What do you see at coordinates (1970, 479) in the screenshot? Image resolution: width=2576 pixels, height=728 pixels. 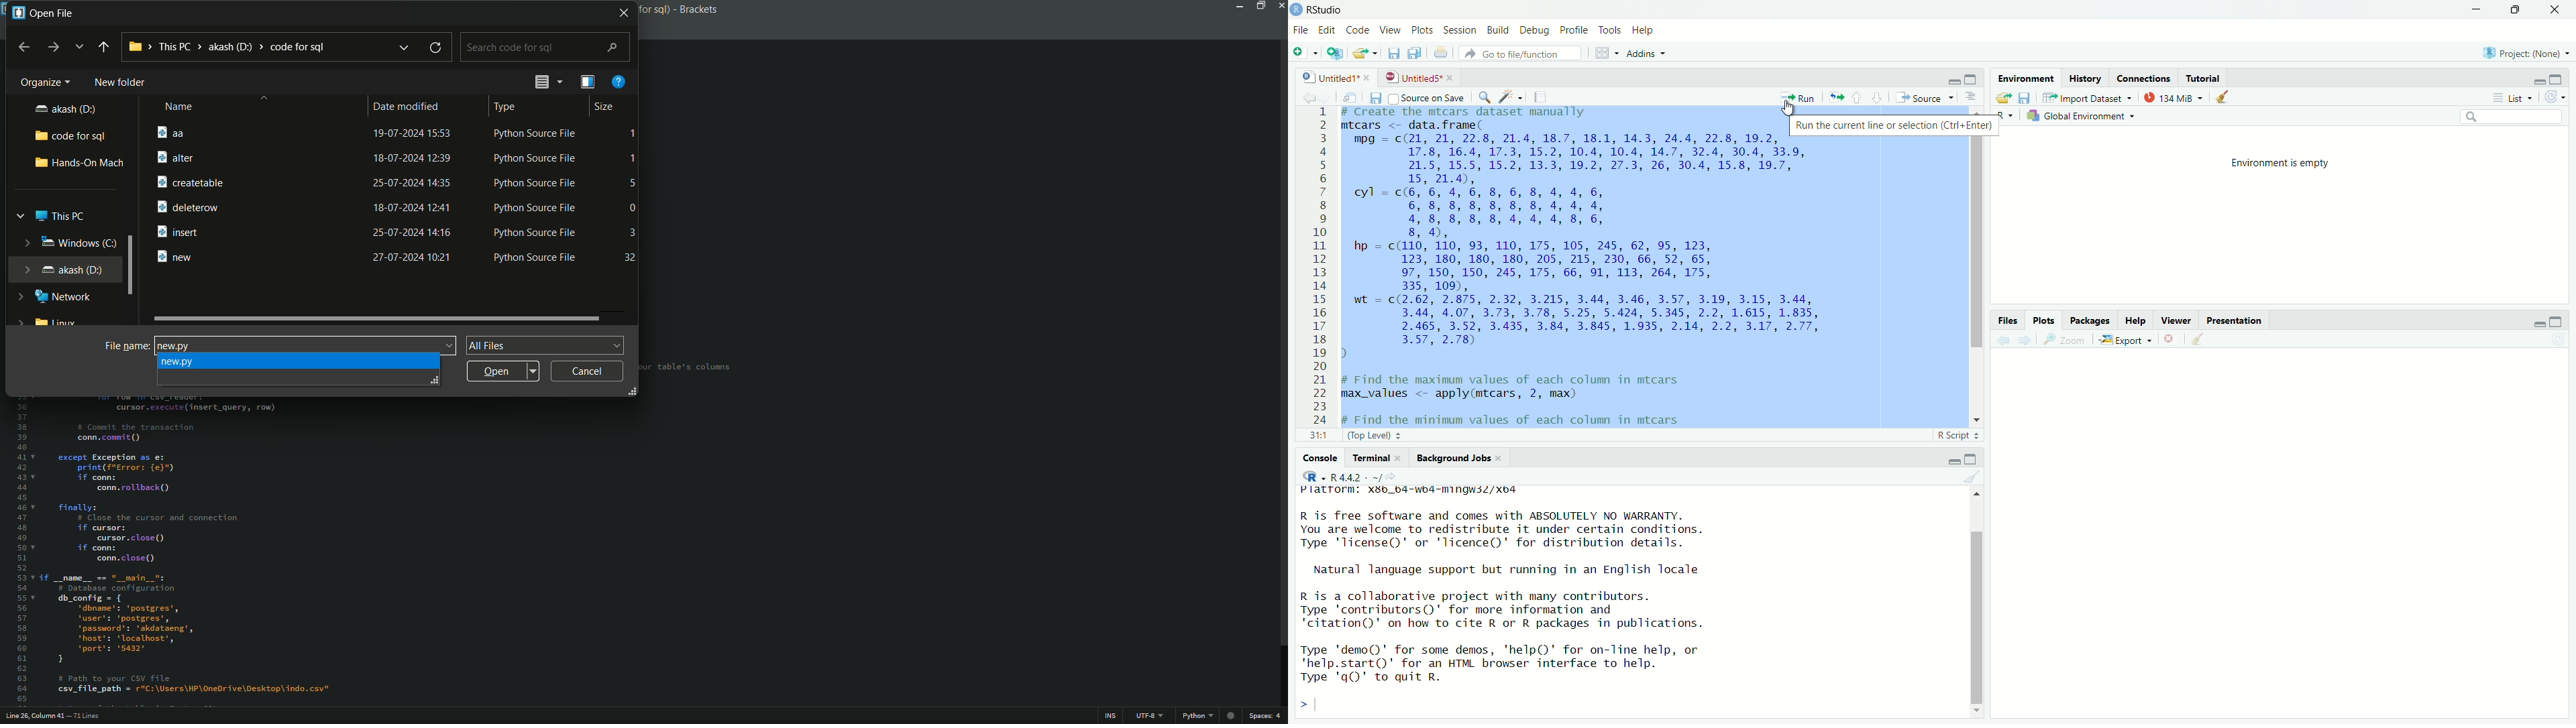 I see `clear` at bounding box center [1970, 479].